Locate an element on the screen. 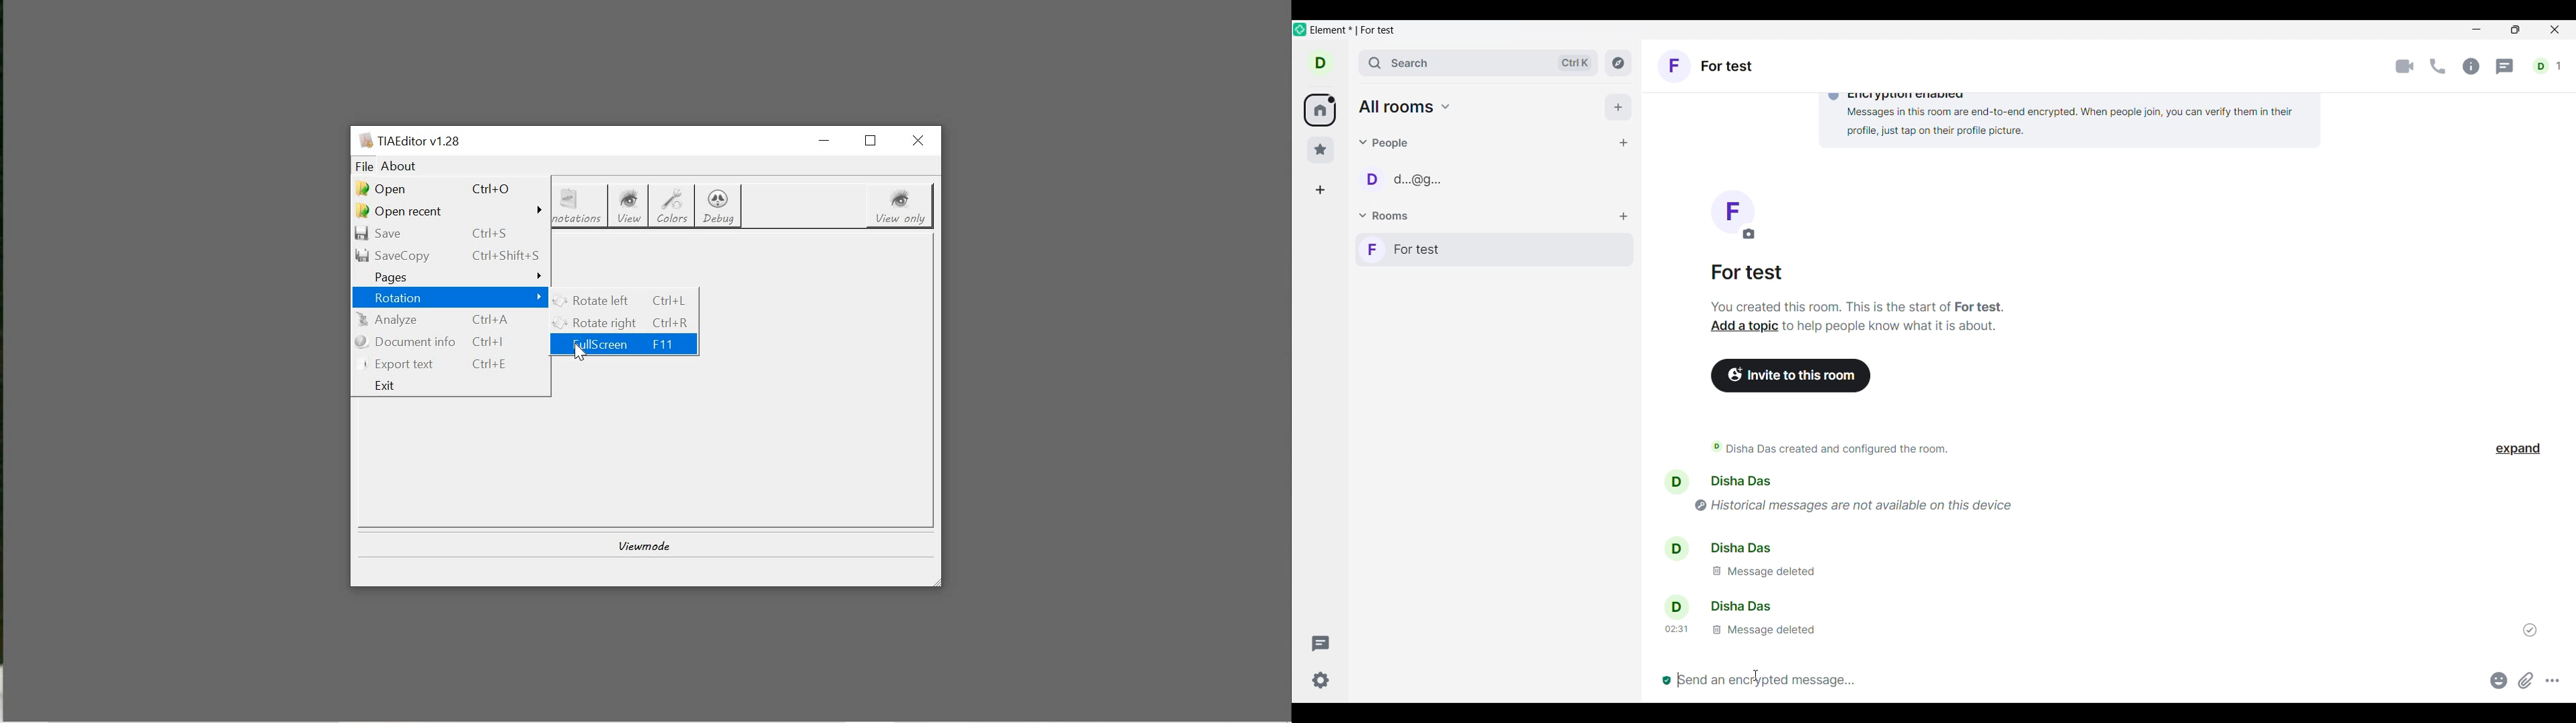 The image size is (2576, 728). Minimize is located at coordinates (2477, 29).